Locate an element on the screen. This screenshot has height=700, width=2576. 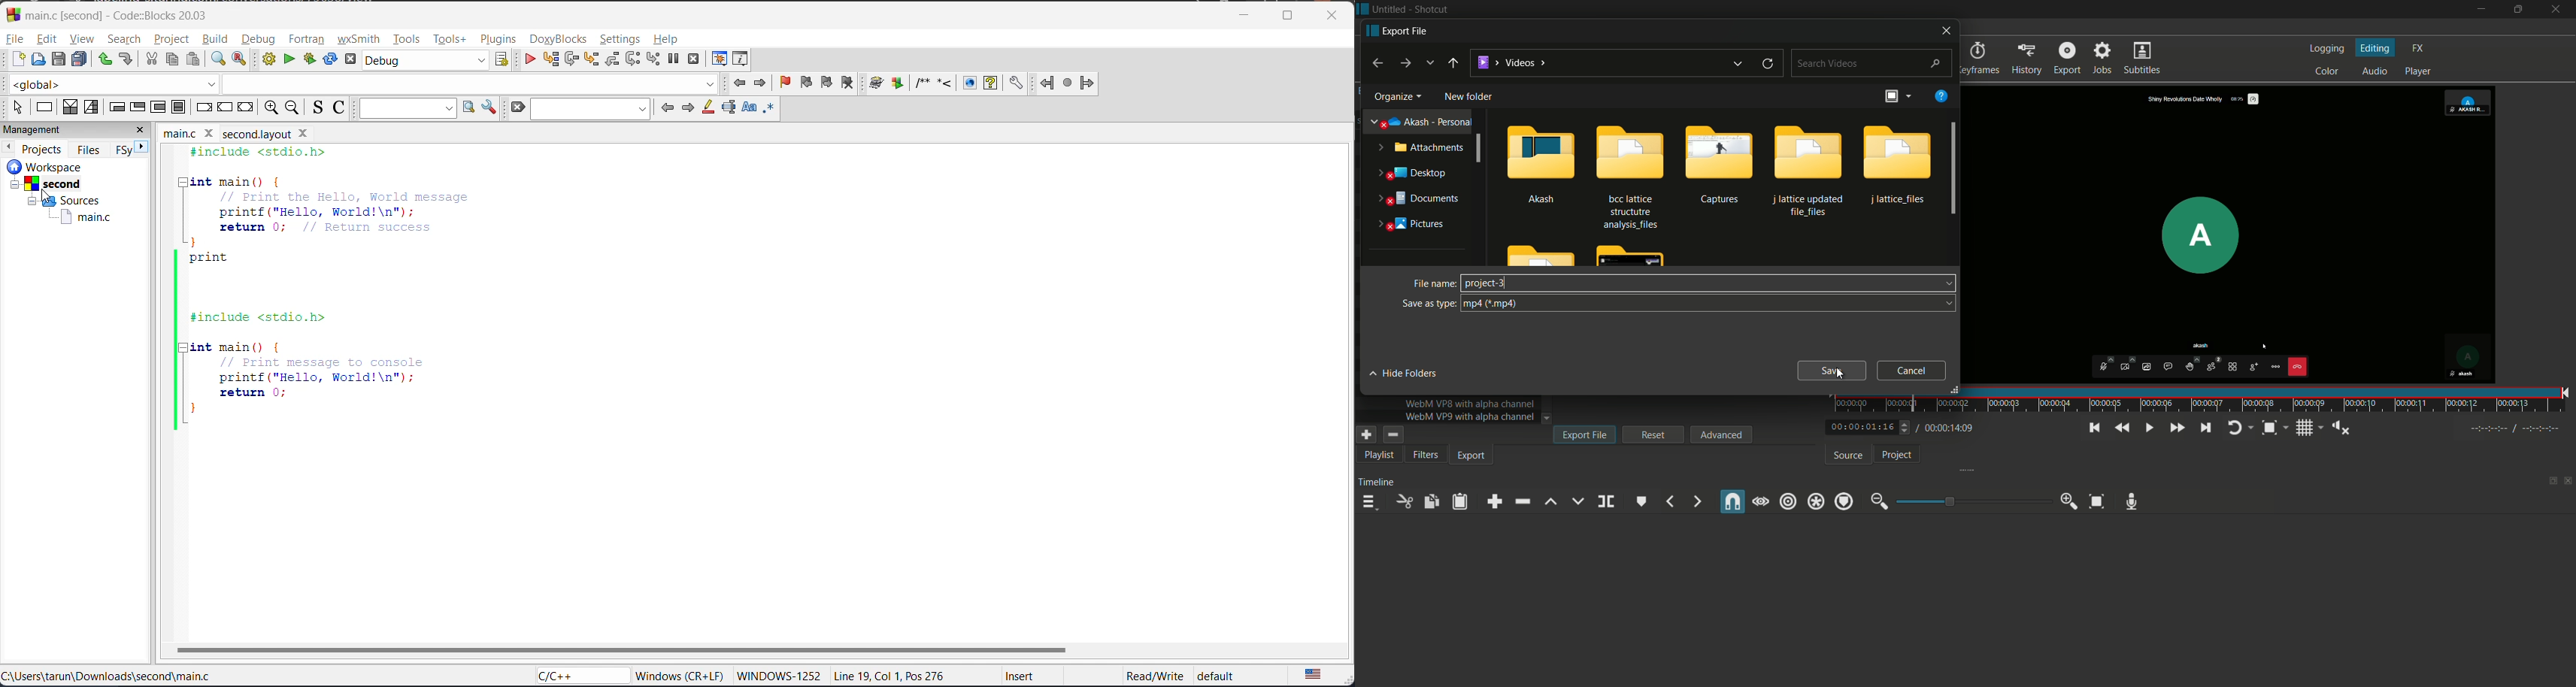
change the view is located at coordinates (1889, 97).